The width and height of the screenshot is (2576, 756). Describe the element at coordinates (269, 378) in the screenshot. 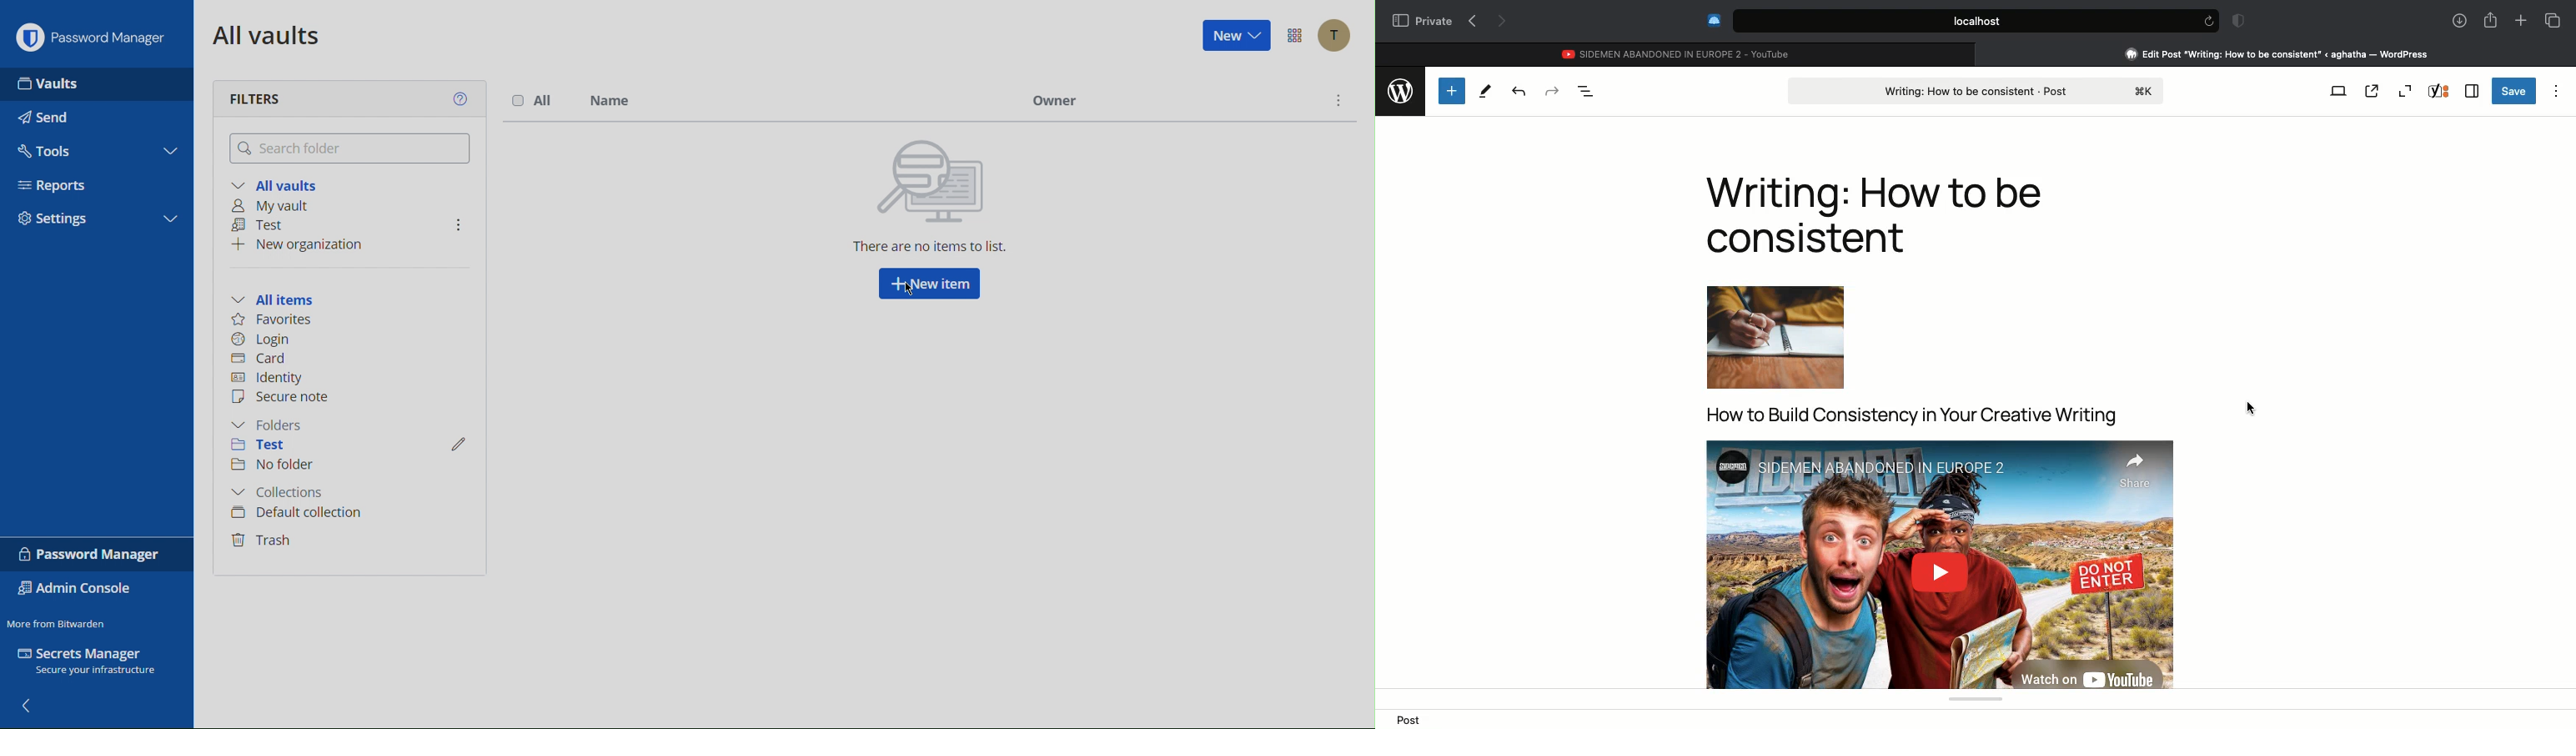

I see `Identity` at that location.